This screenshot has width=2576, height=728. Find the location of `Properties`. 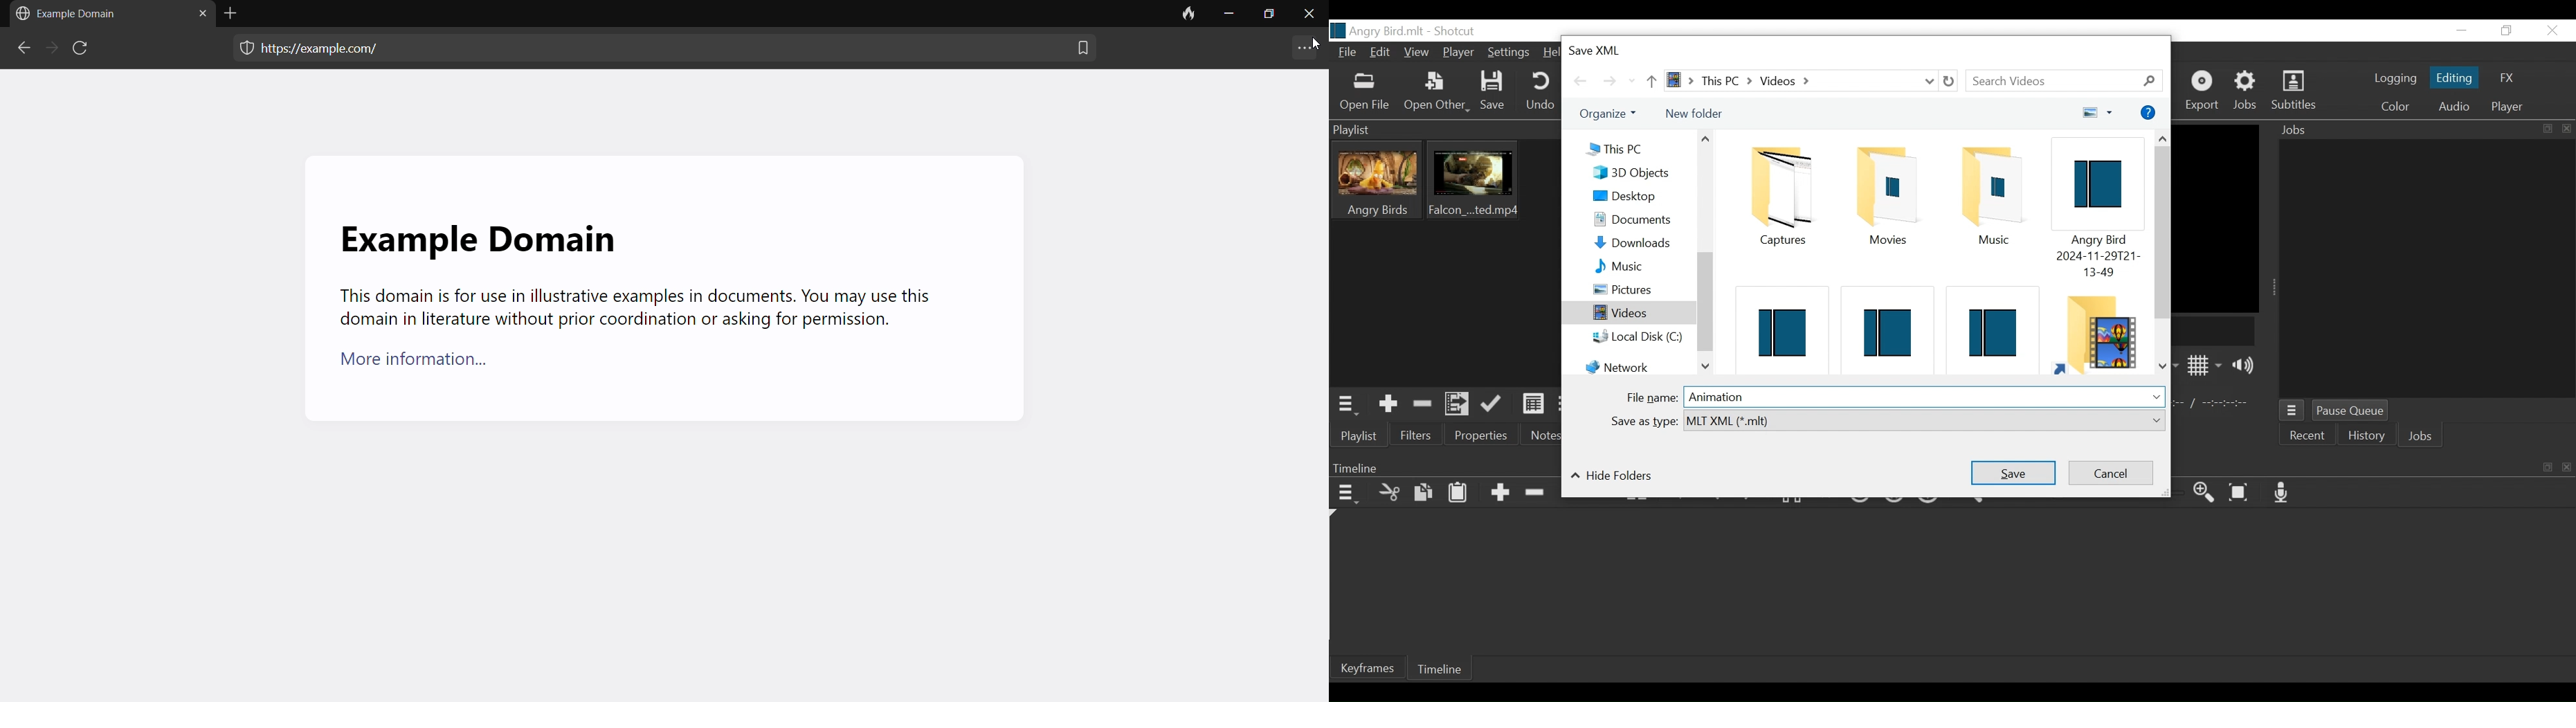

Properties is located at coordinates (1482, 437).